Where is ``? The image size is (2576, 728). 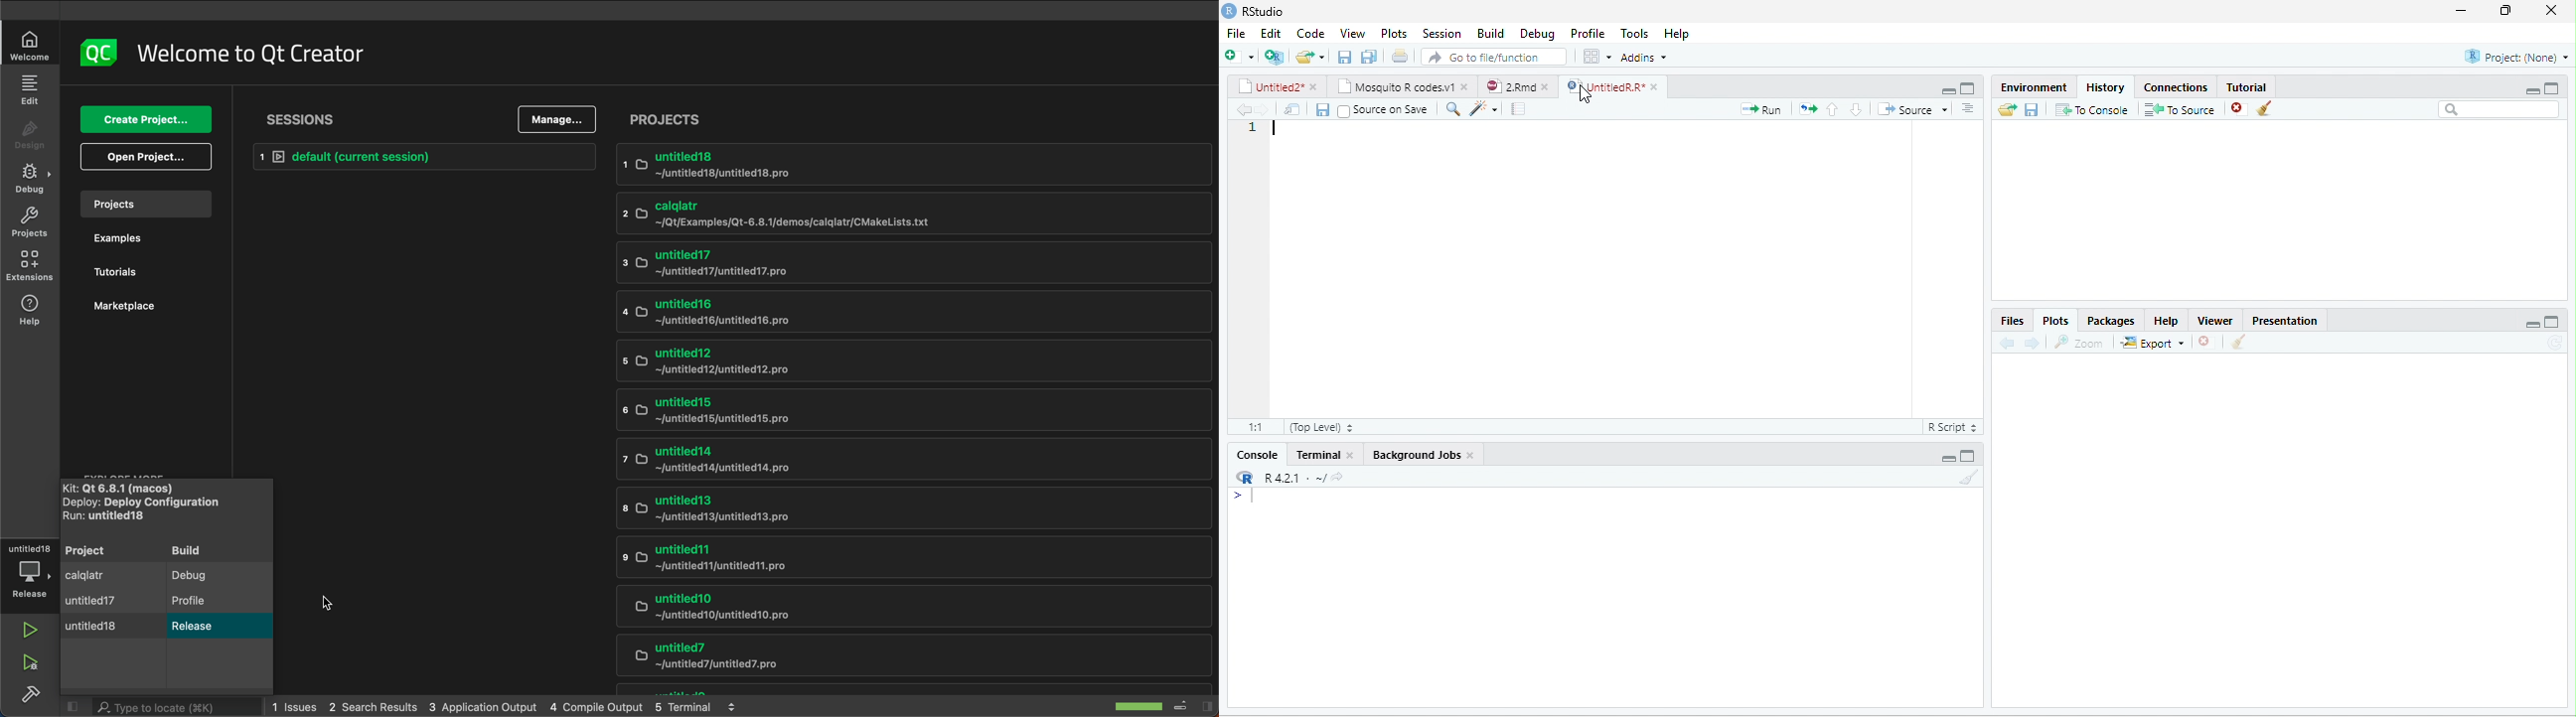
 is located at coordinates (1976, 108).